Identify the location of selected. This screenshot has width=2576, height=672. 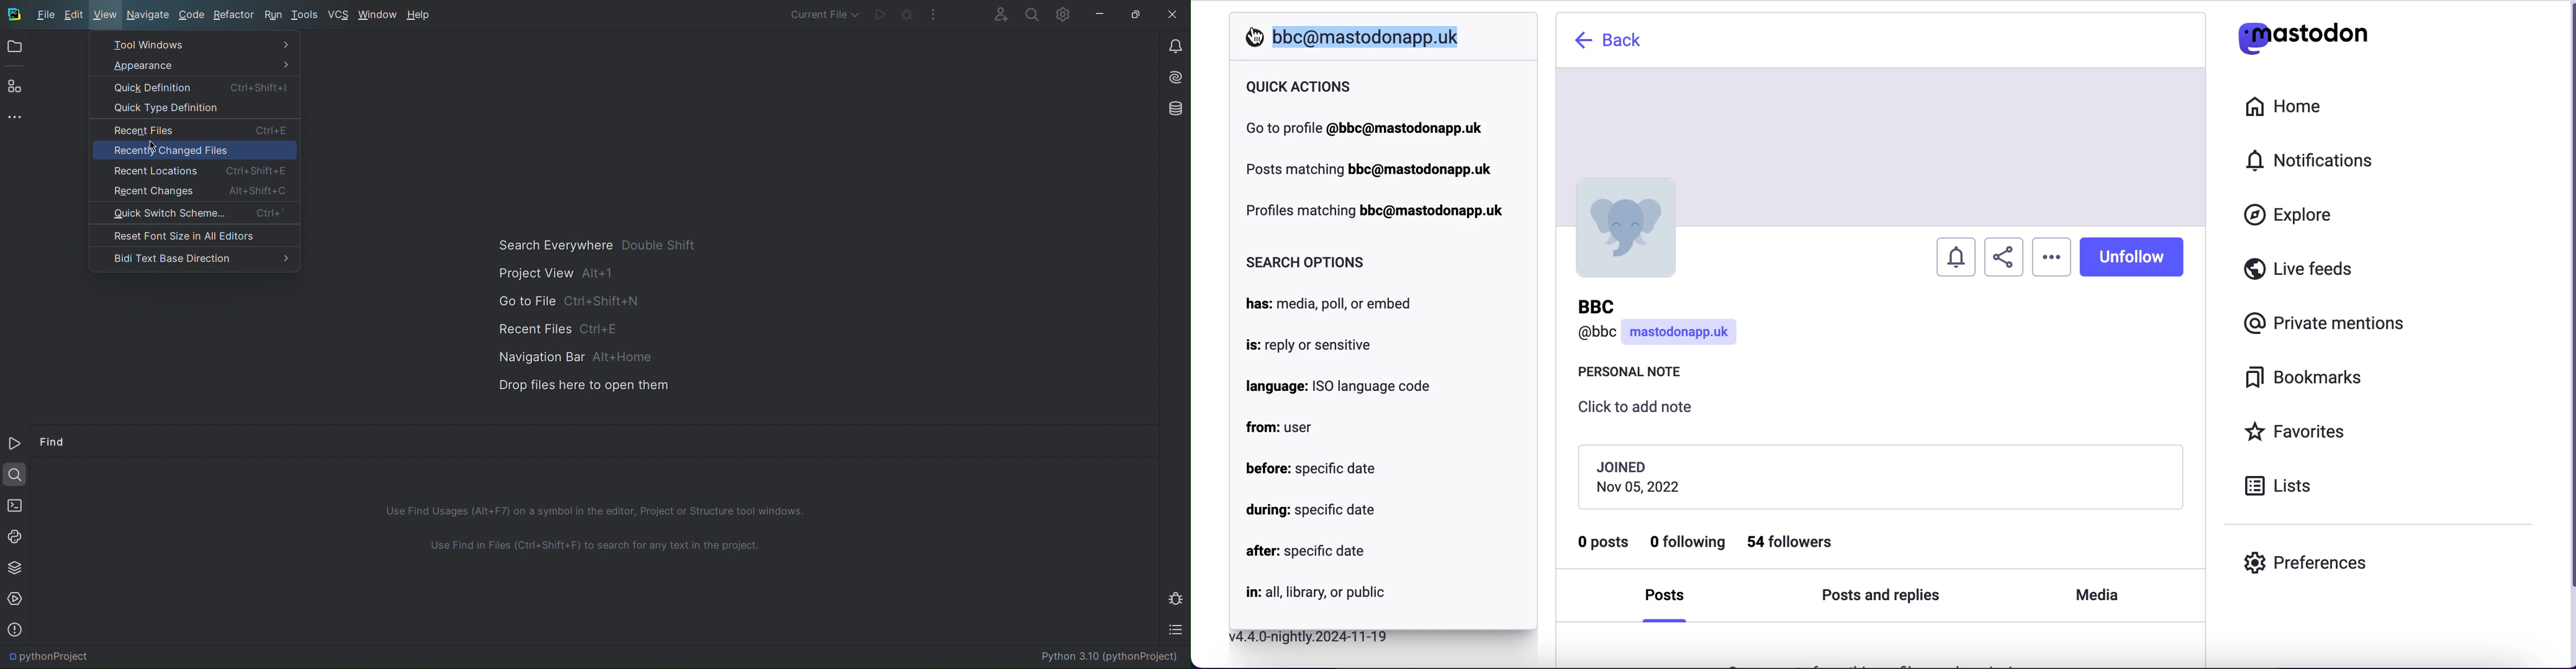
(1363, 37).